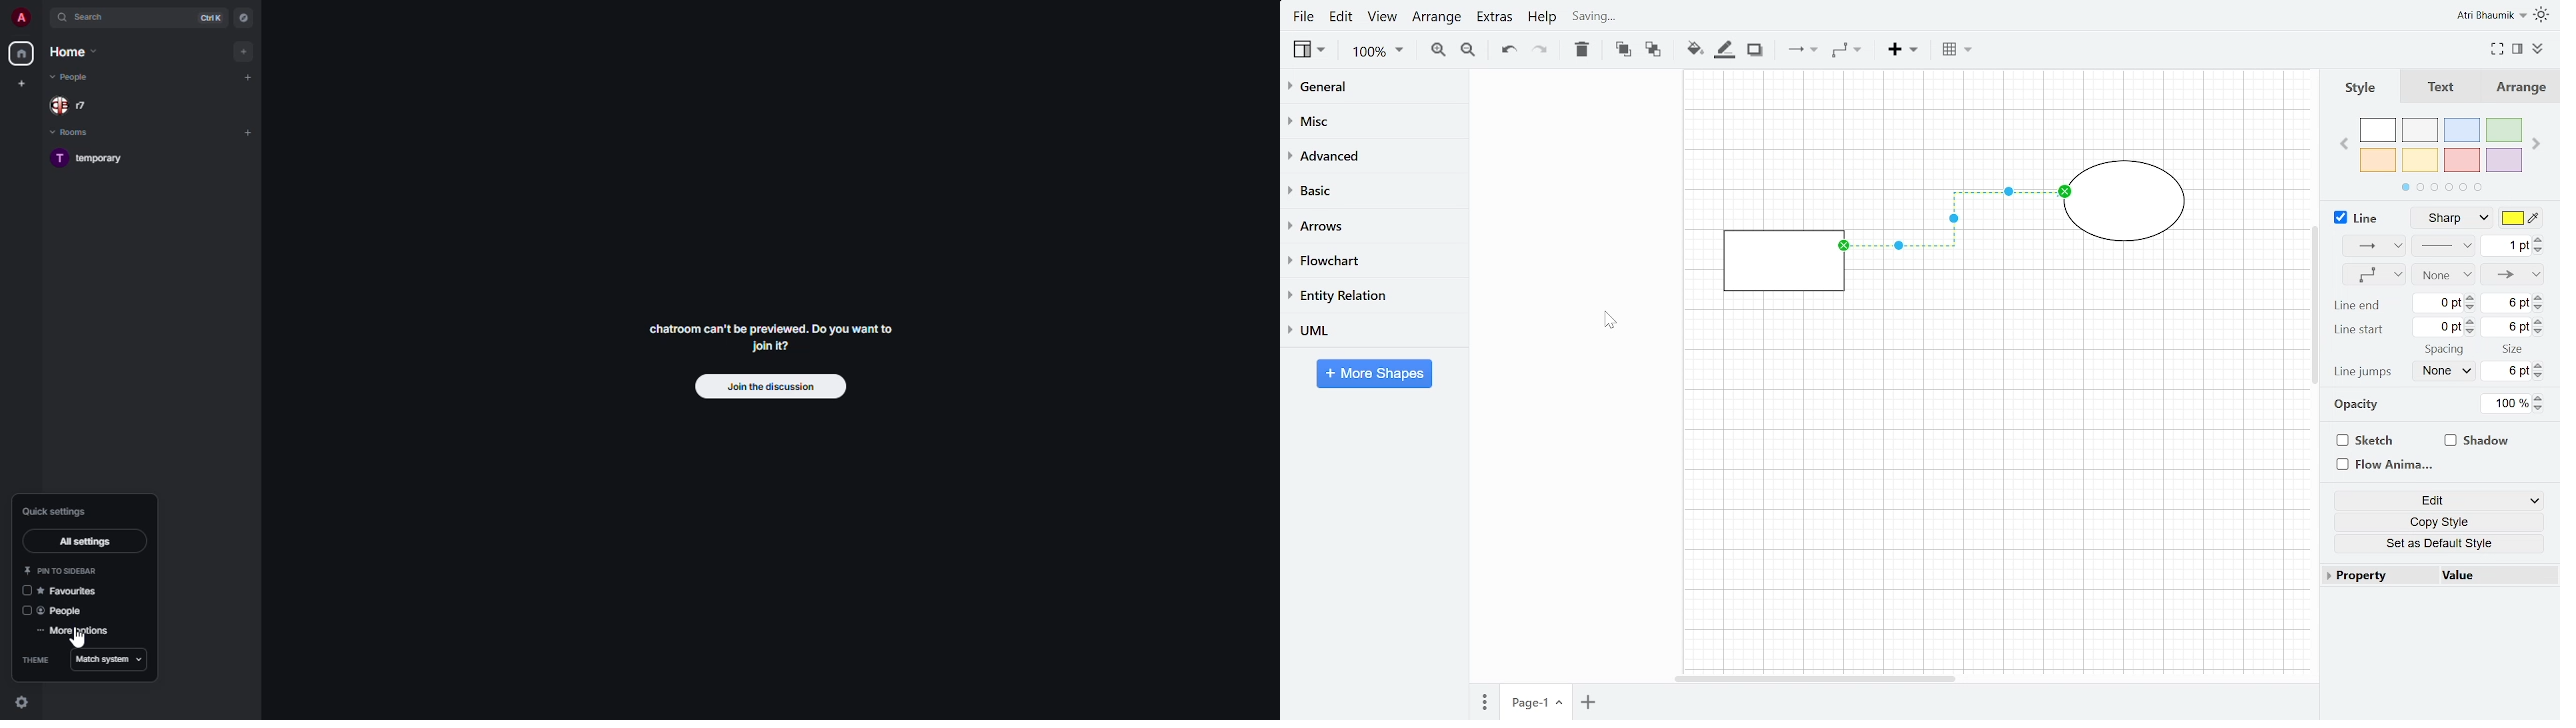 The image size is (2576, 728). What do you see at coordinates (2541, 308) in the screenshot?
I see `Decrease line end size` at bounding box center [2541, 308].